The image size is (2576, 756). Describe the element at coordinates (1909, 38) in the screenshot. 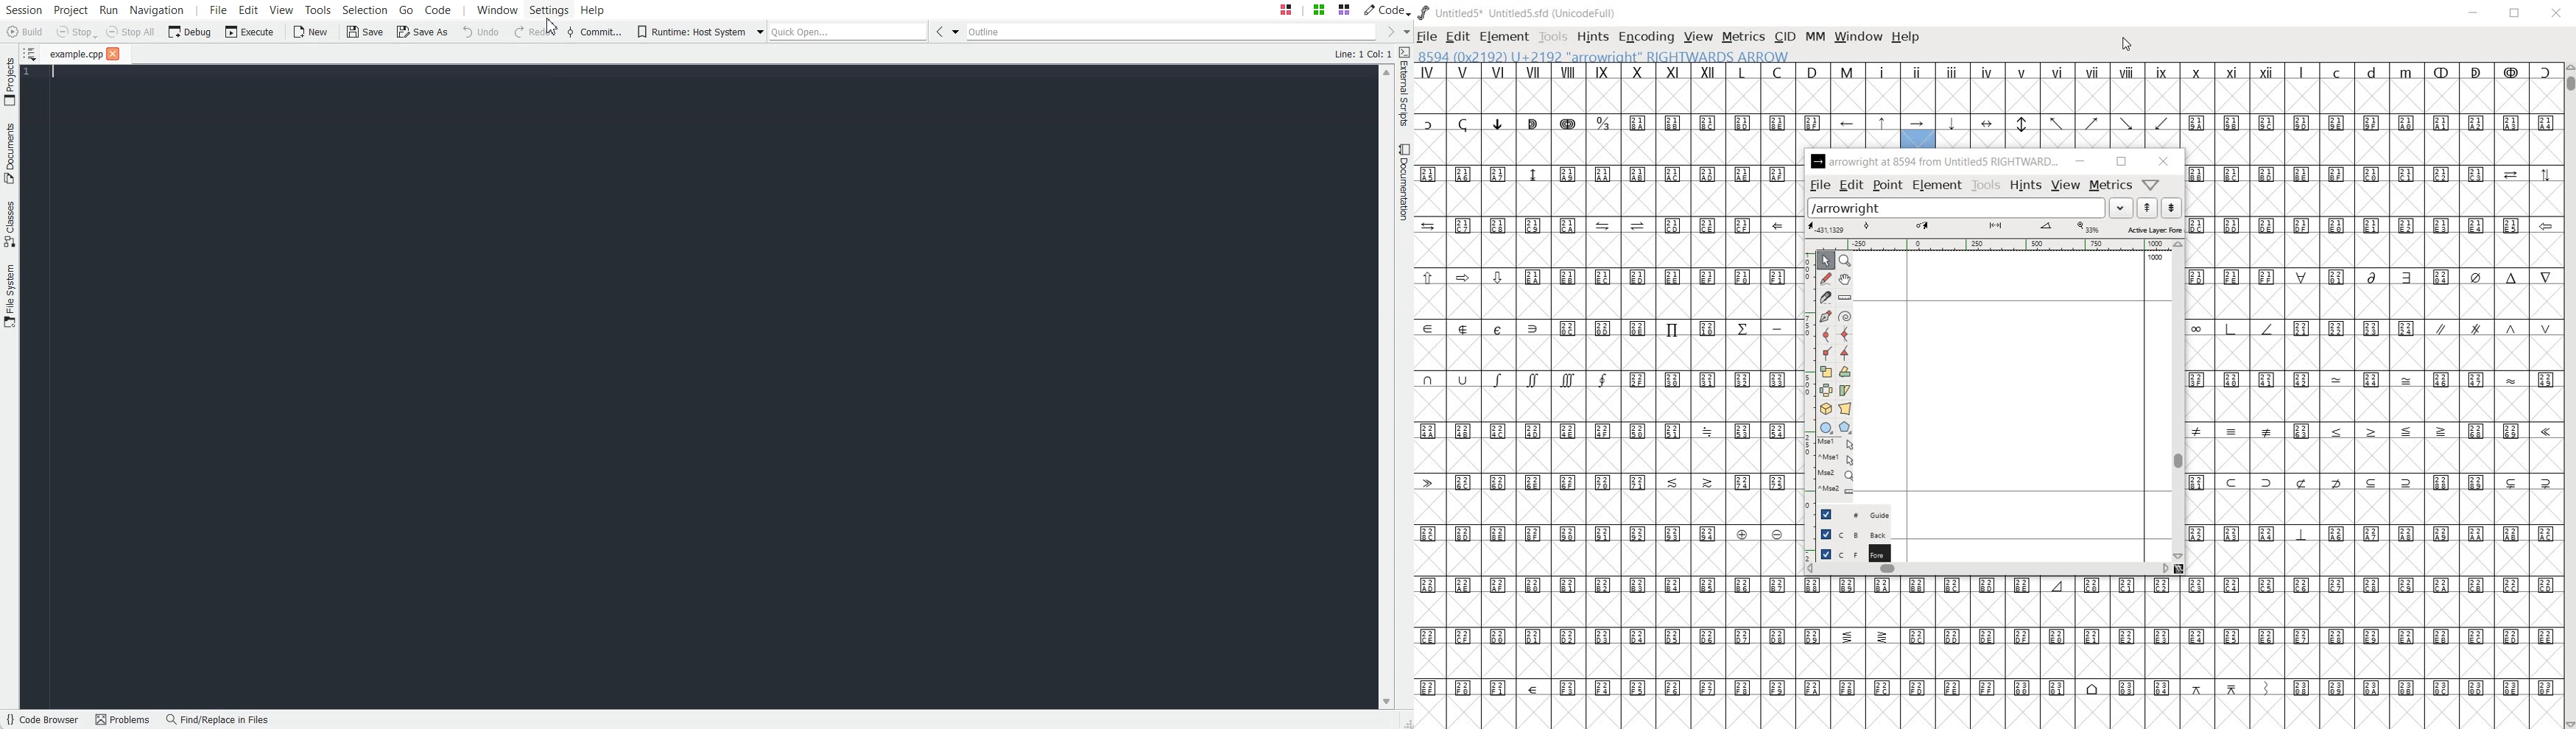

I see `HELP` at that location.